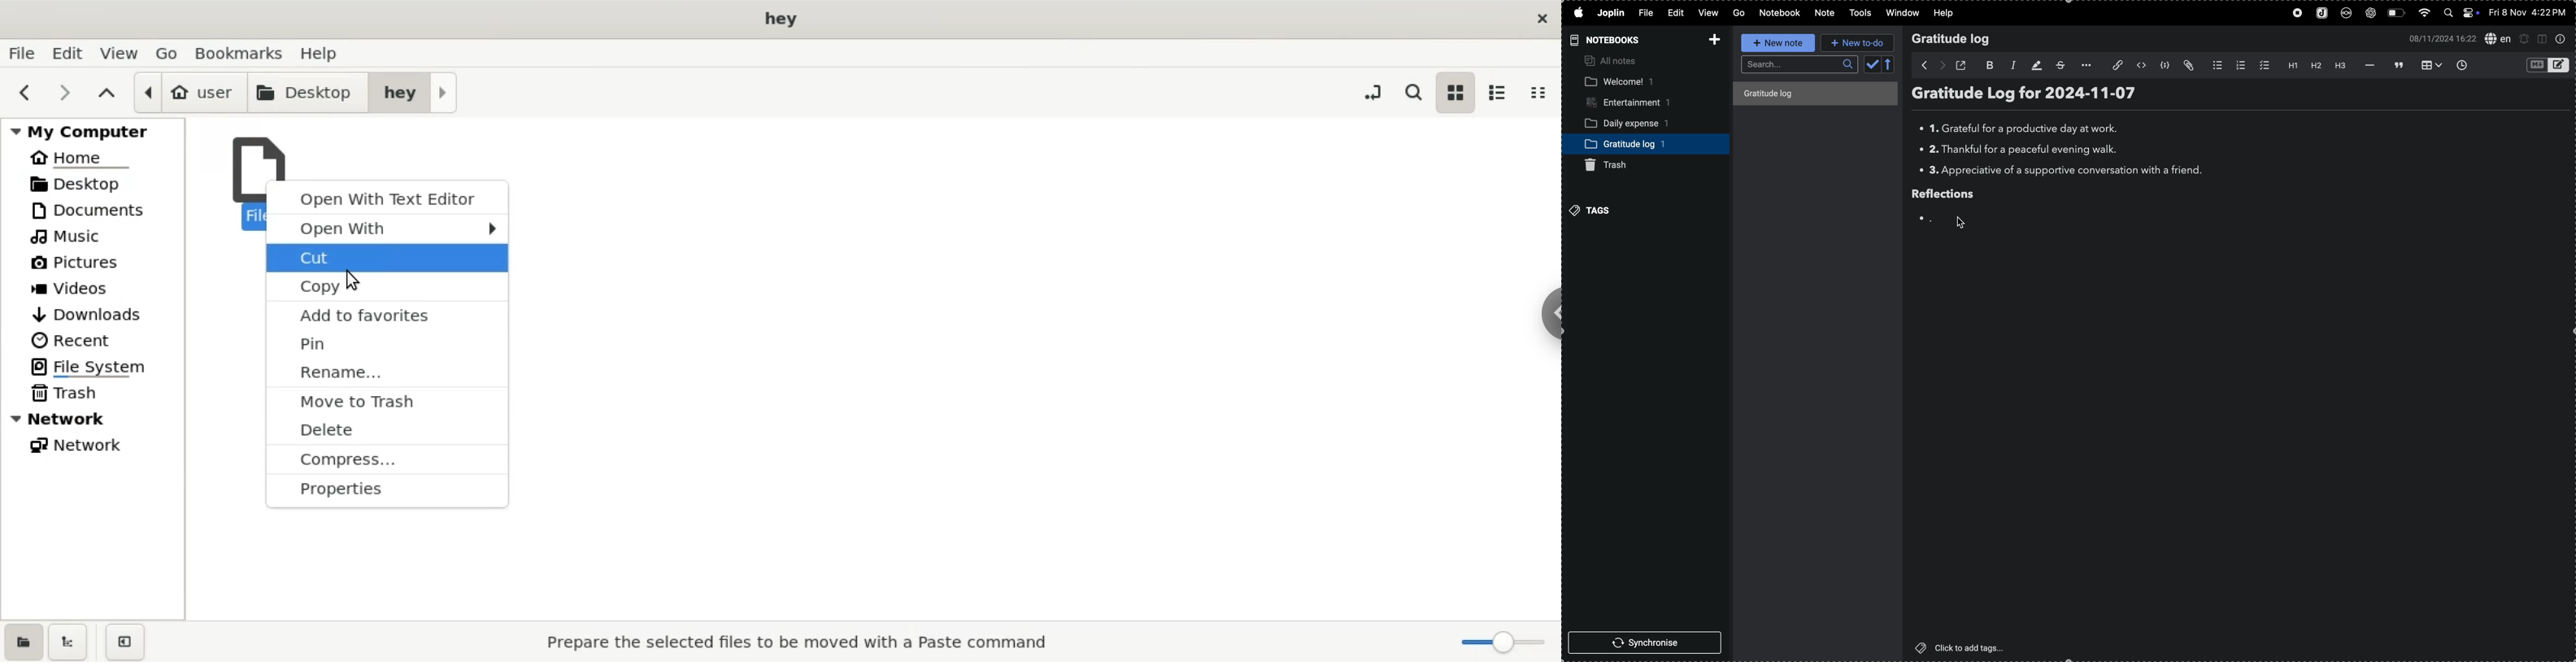 The width and height of the screenshot is (2576, 672). Describe the element at coordinates (1858, 42) in the screenshot. I see `new to do` at that location.